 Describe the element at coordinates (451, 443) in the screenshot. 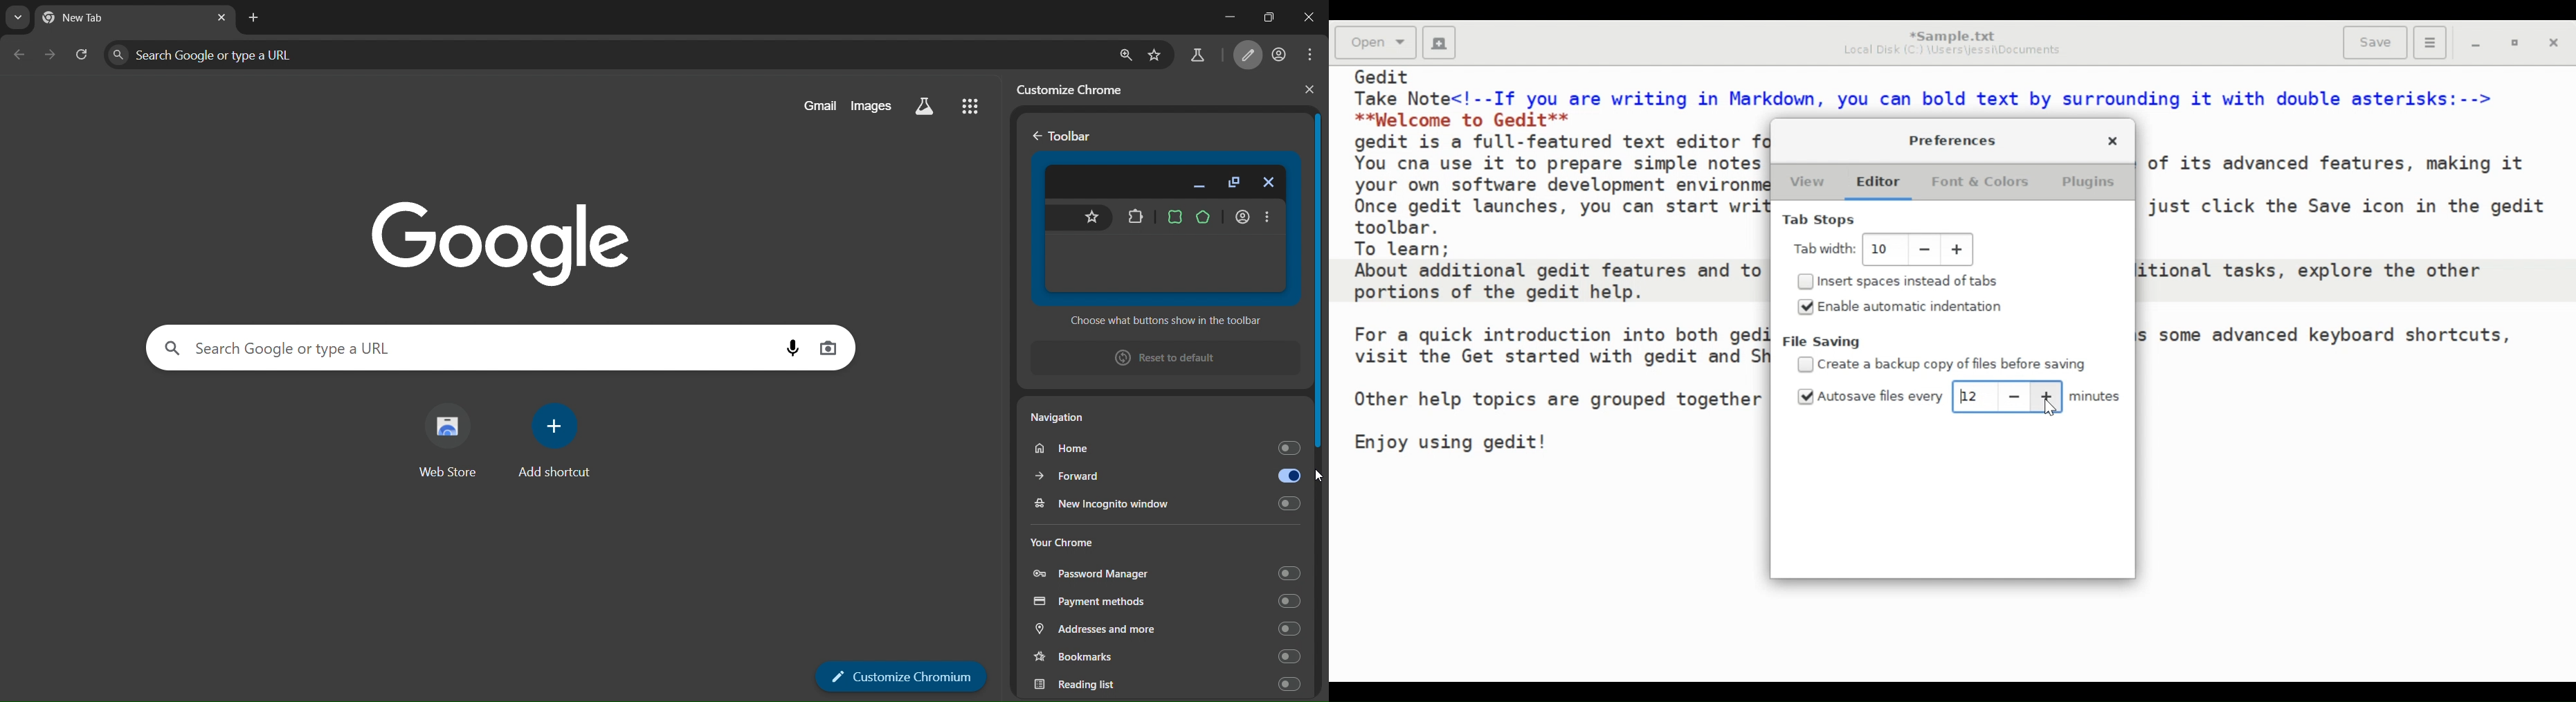

I see `web store` at that location.